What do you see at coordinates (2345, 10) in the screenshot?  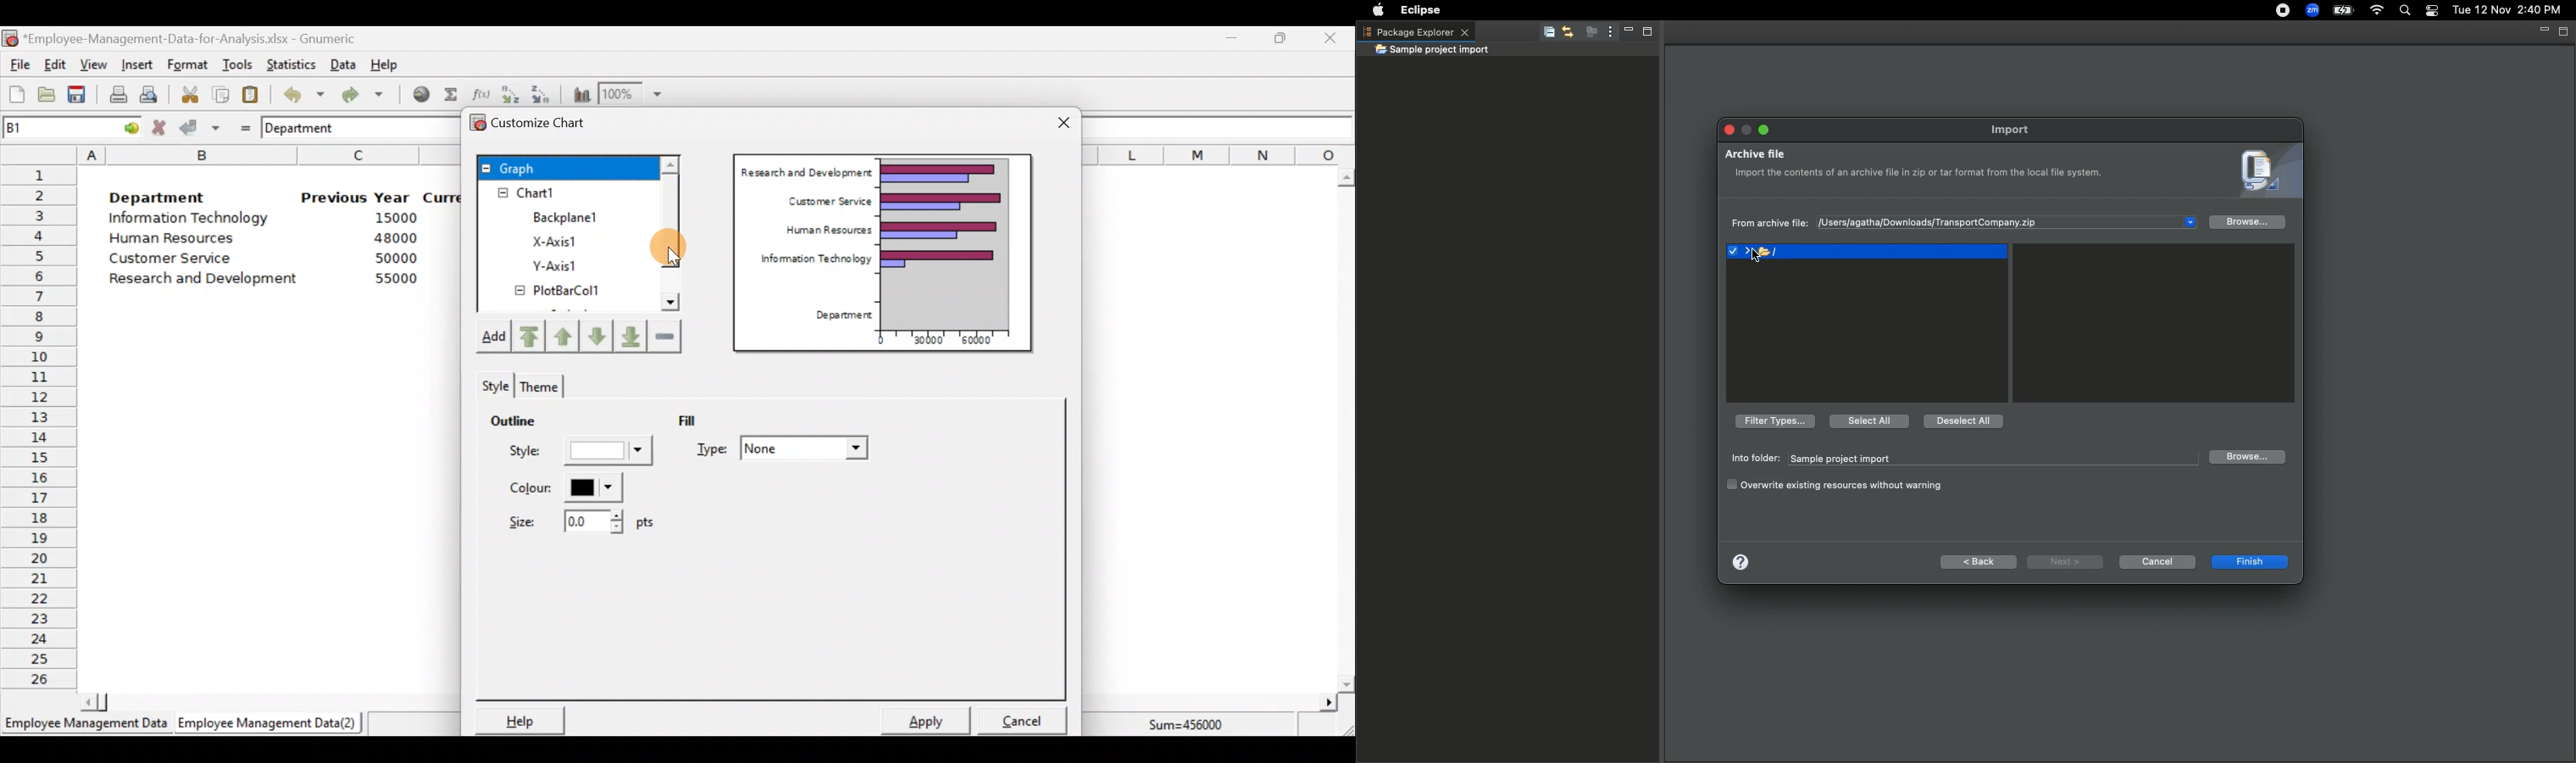 I see `Charge` at bounding box center [2345, 10].